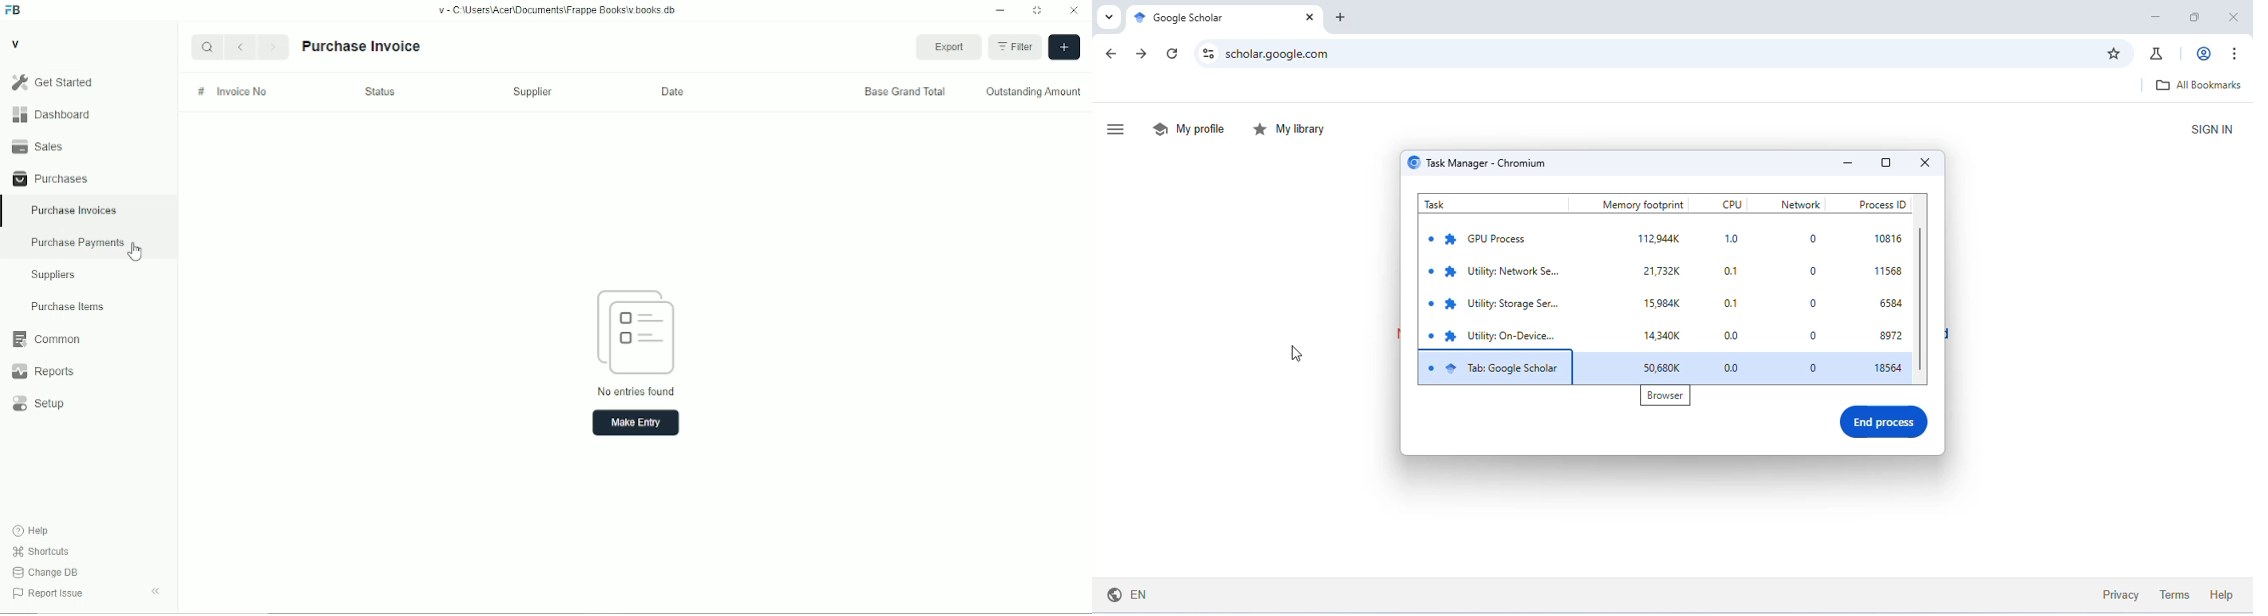 Image resolution: width=2268 pixels, height=616 pixels. Describe the element at coordinates (89, 244) in the screenshot. I see `Purchase Payments` at that location.